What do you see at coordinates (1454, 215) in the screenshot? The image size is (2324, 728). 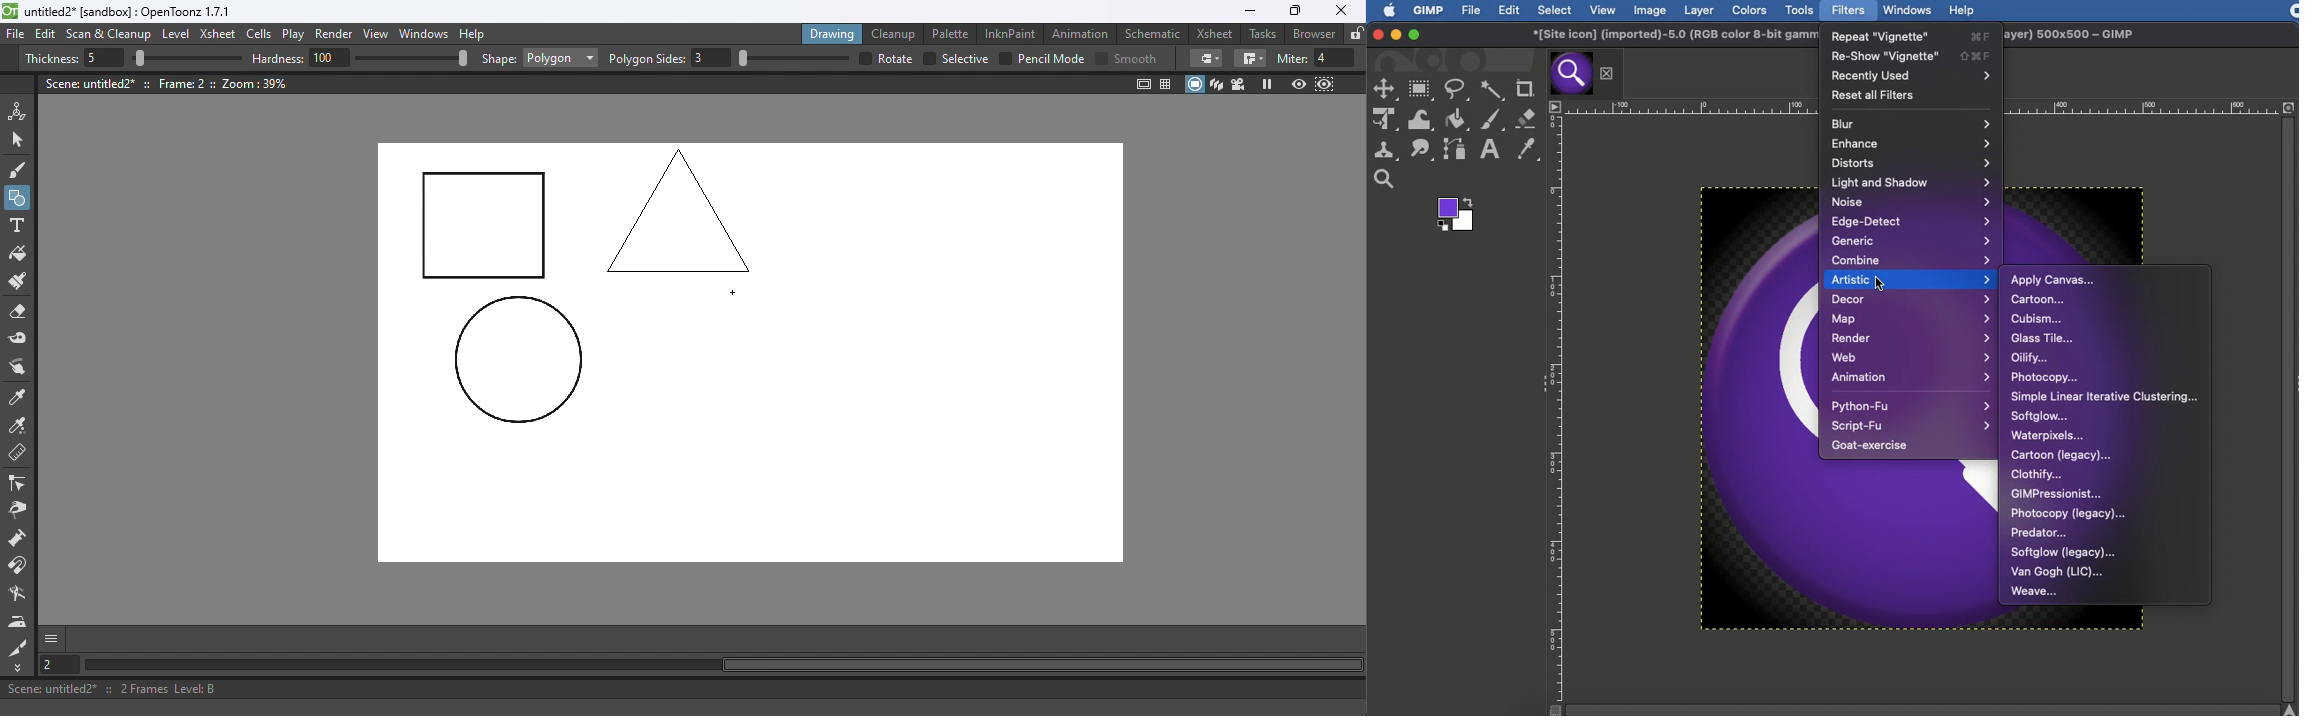 I see `Color` at bounding box center [1454, 215].